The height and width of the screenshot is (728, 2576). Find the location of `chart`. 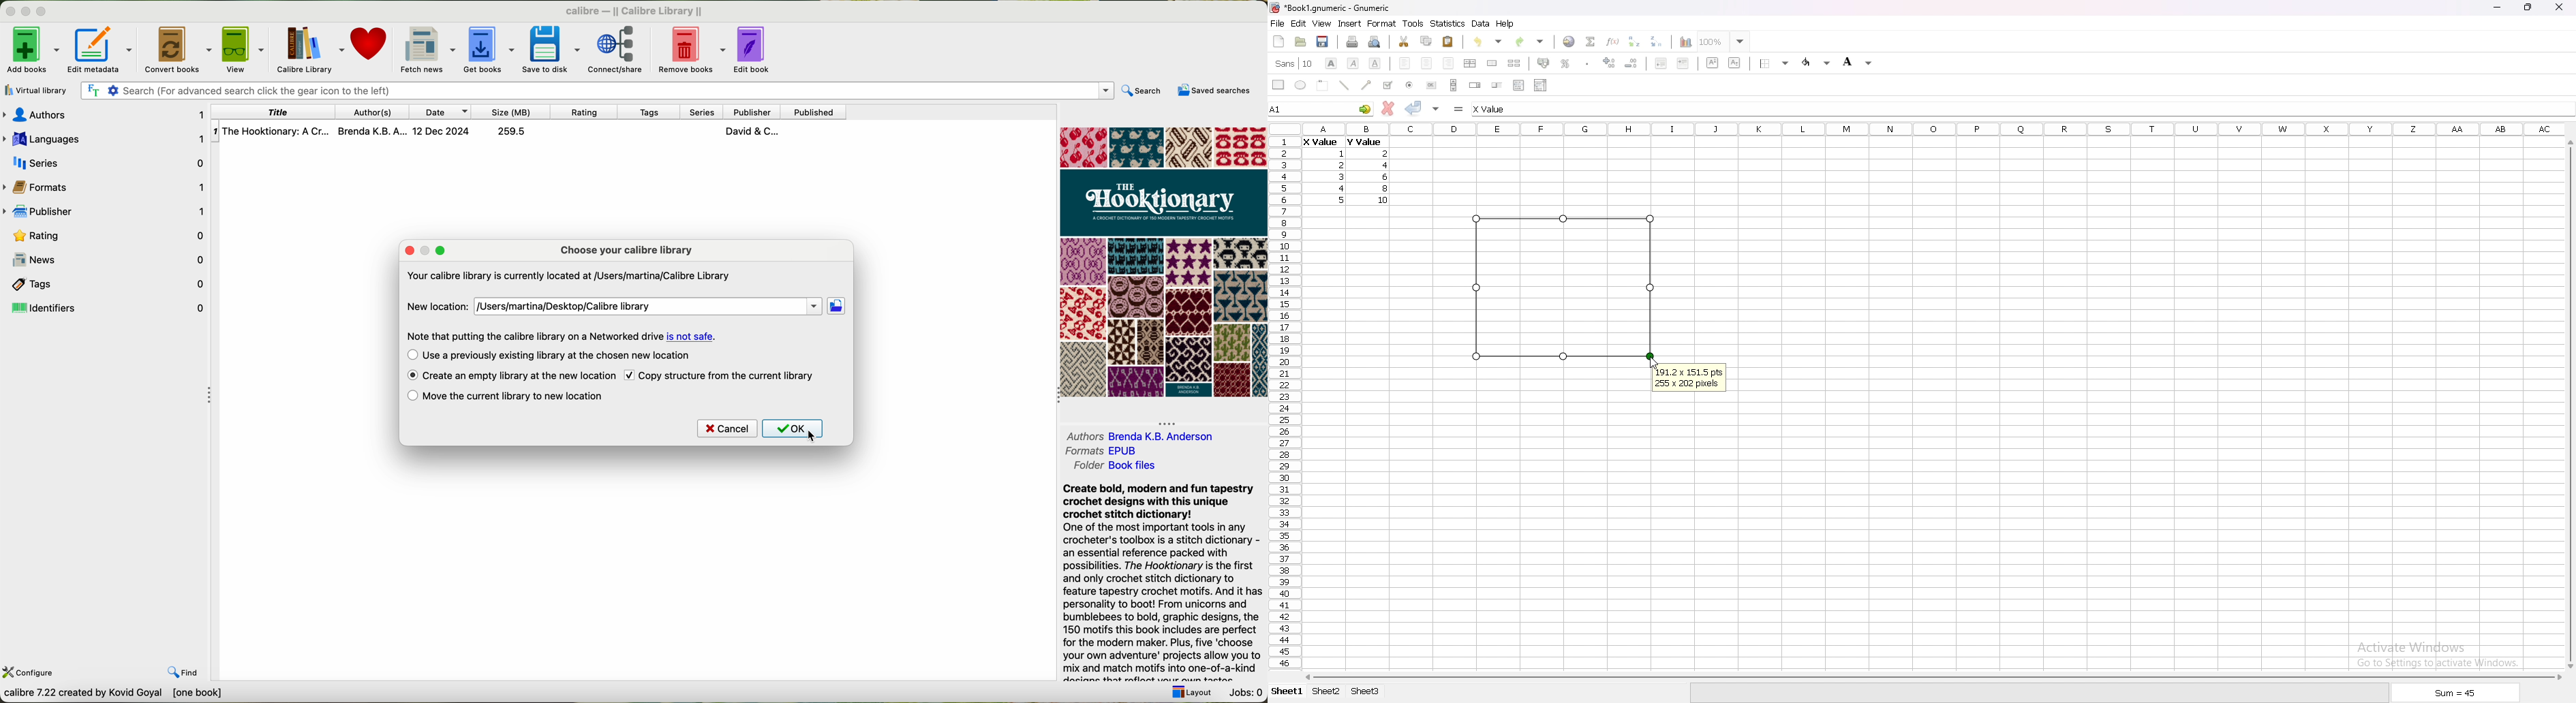

chart is located at coordinates (1682, 42).